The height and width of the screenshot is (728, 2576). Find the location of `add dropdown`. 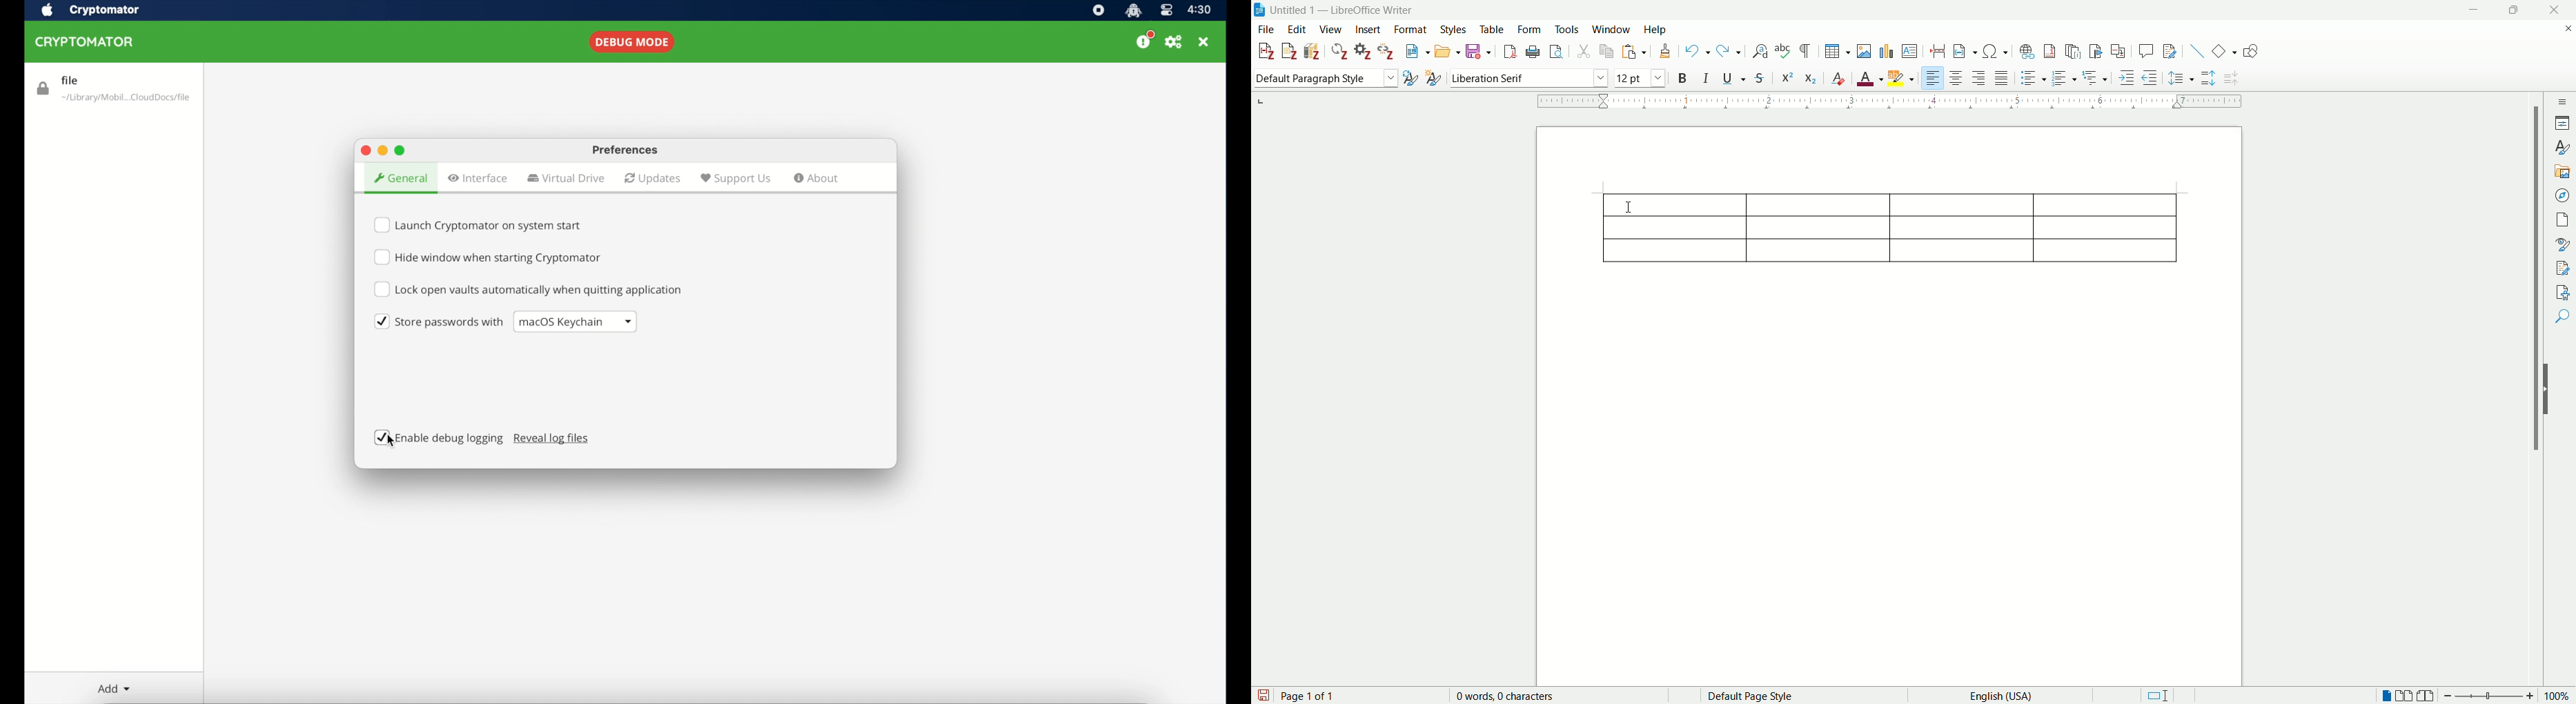

add dropdown is located at coordinates (114, 689).